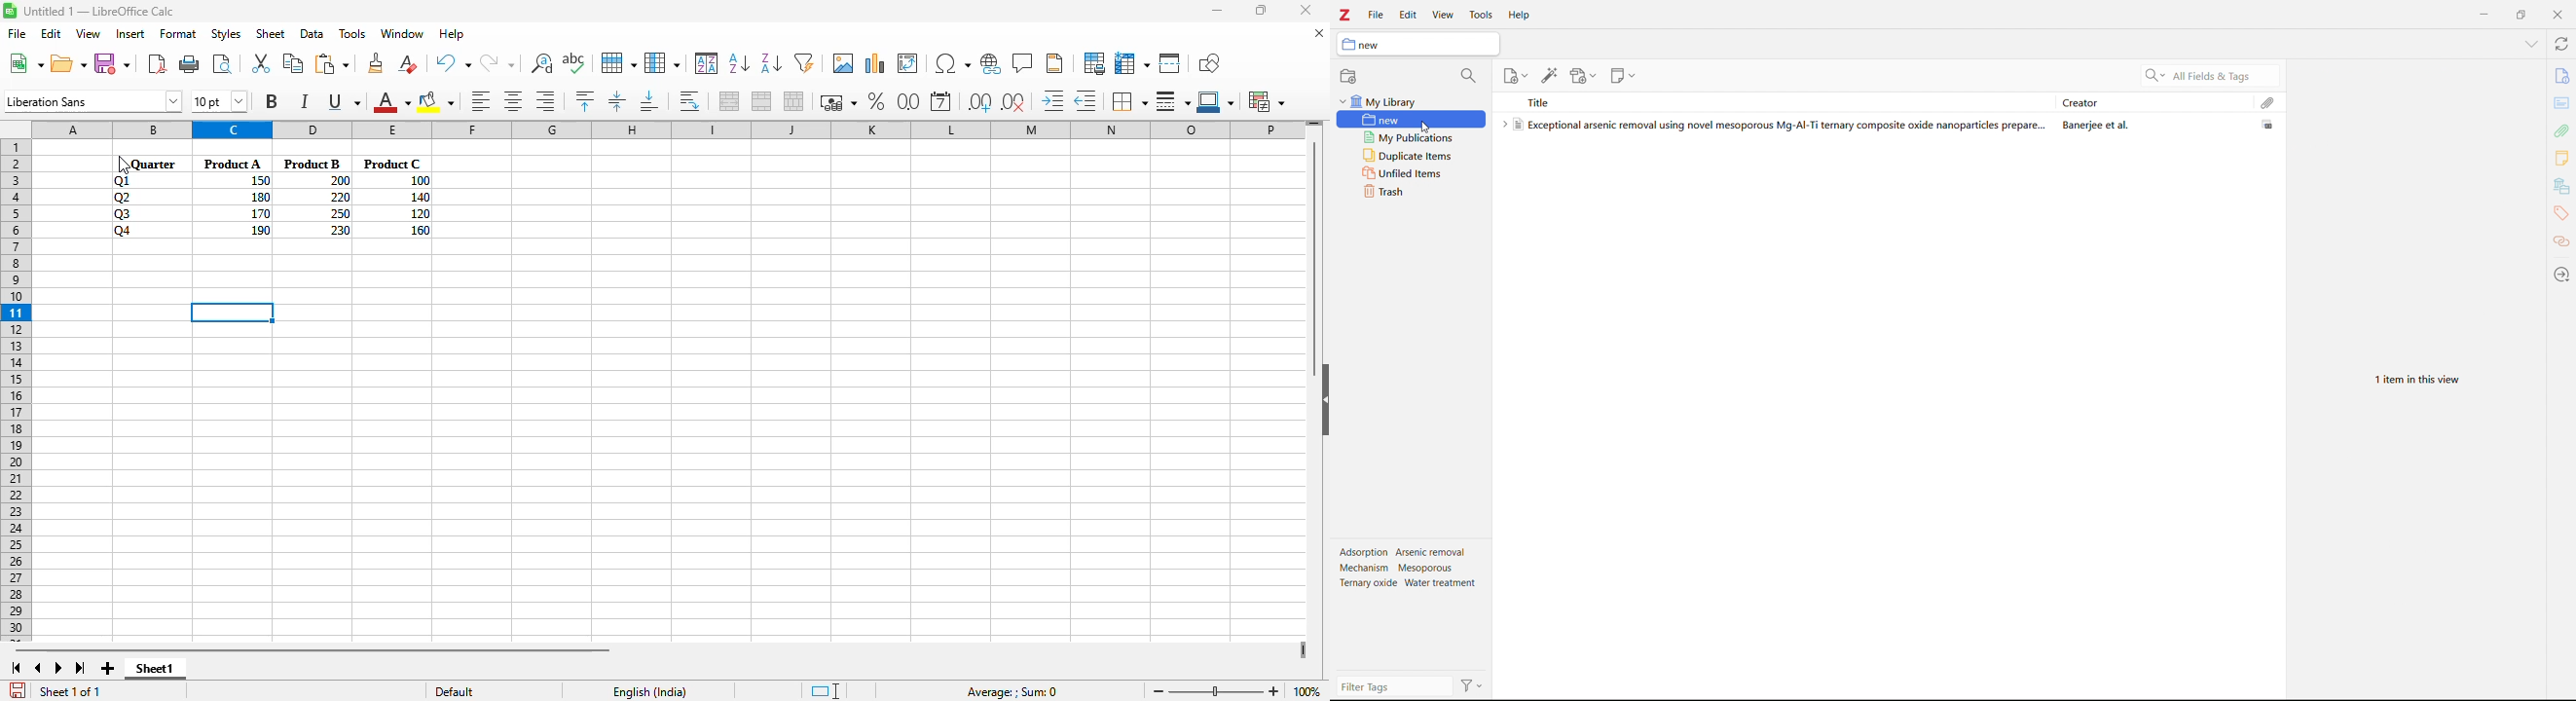 The width and height of the screenshot is (2576, 728). Describe the element at coordinates (25, 62) in the screenshot. I see `new` at that location.